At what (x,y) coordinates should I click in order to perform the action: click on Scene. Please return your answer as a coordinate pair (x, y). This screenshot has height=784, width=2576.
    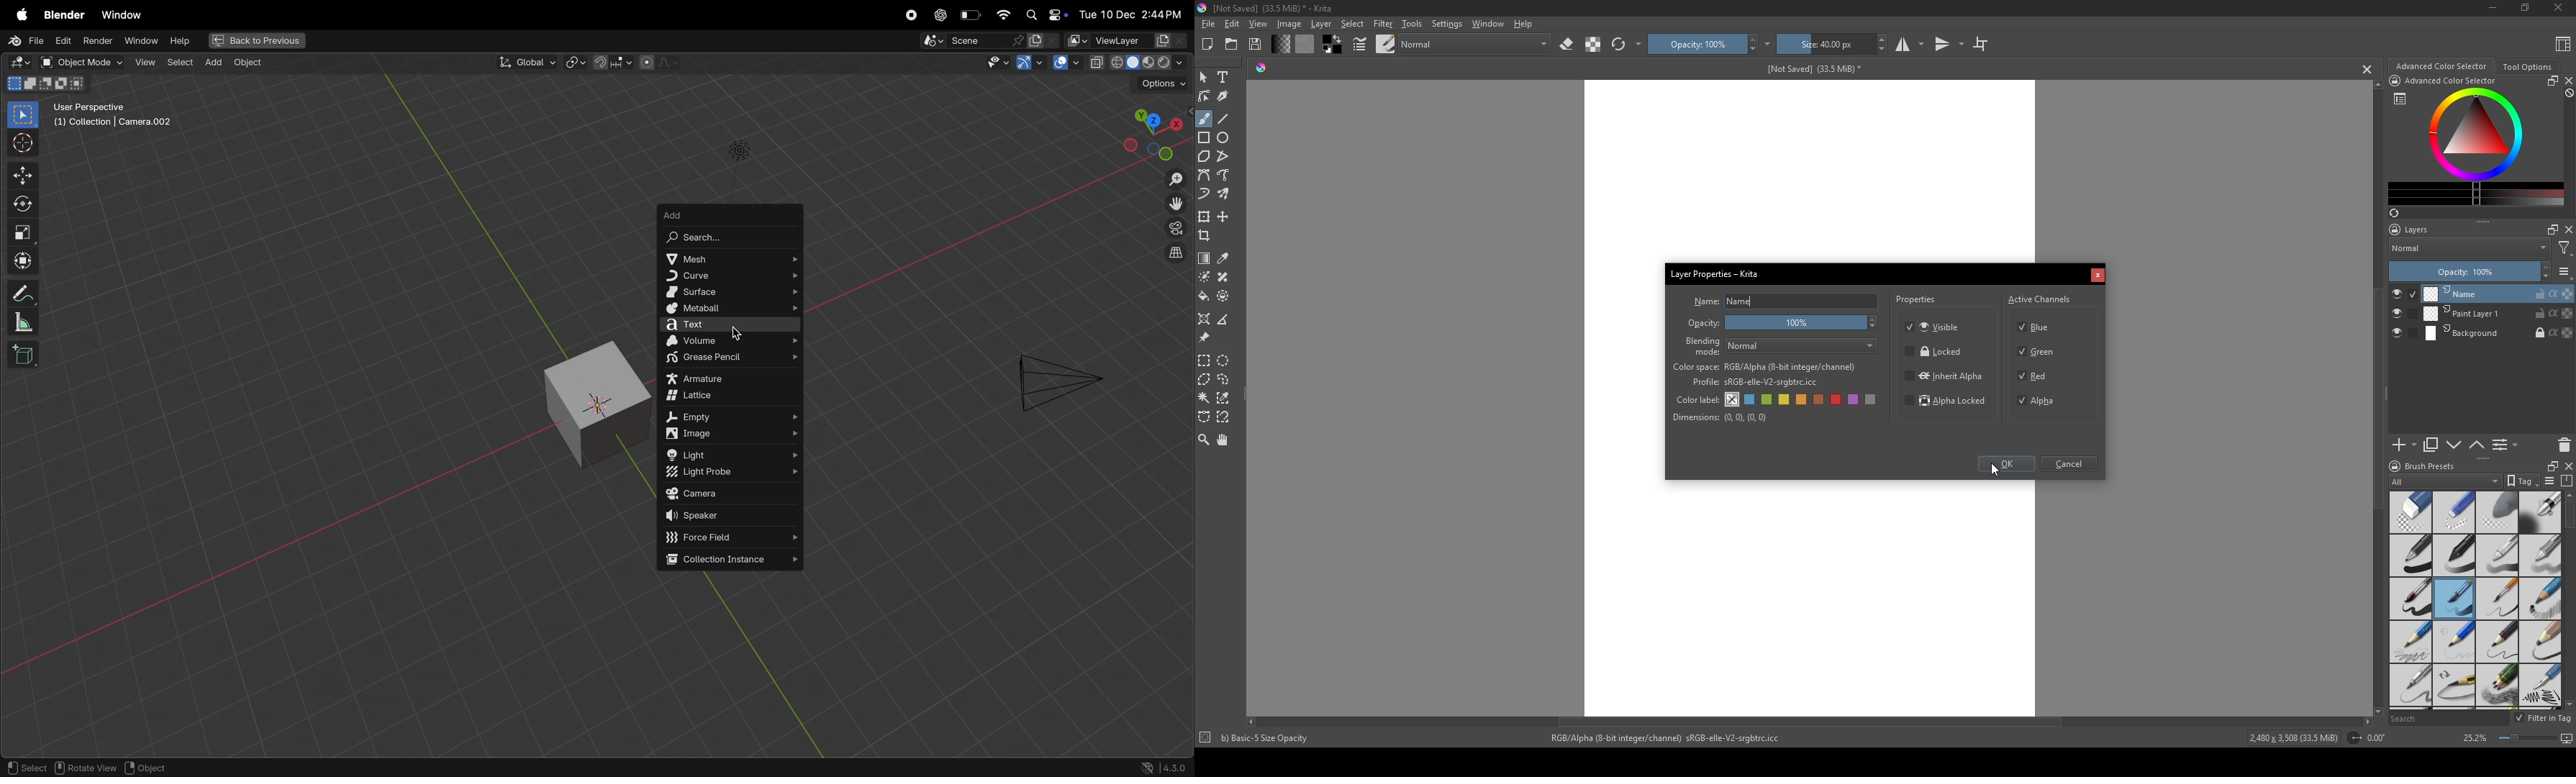
    Looking at the image, I should click on (965, 42).